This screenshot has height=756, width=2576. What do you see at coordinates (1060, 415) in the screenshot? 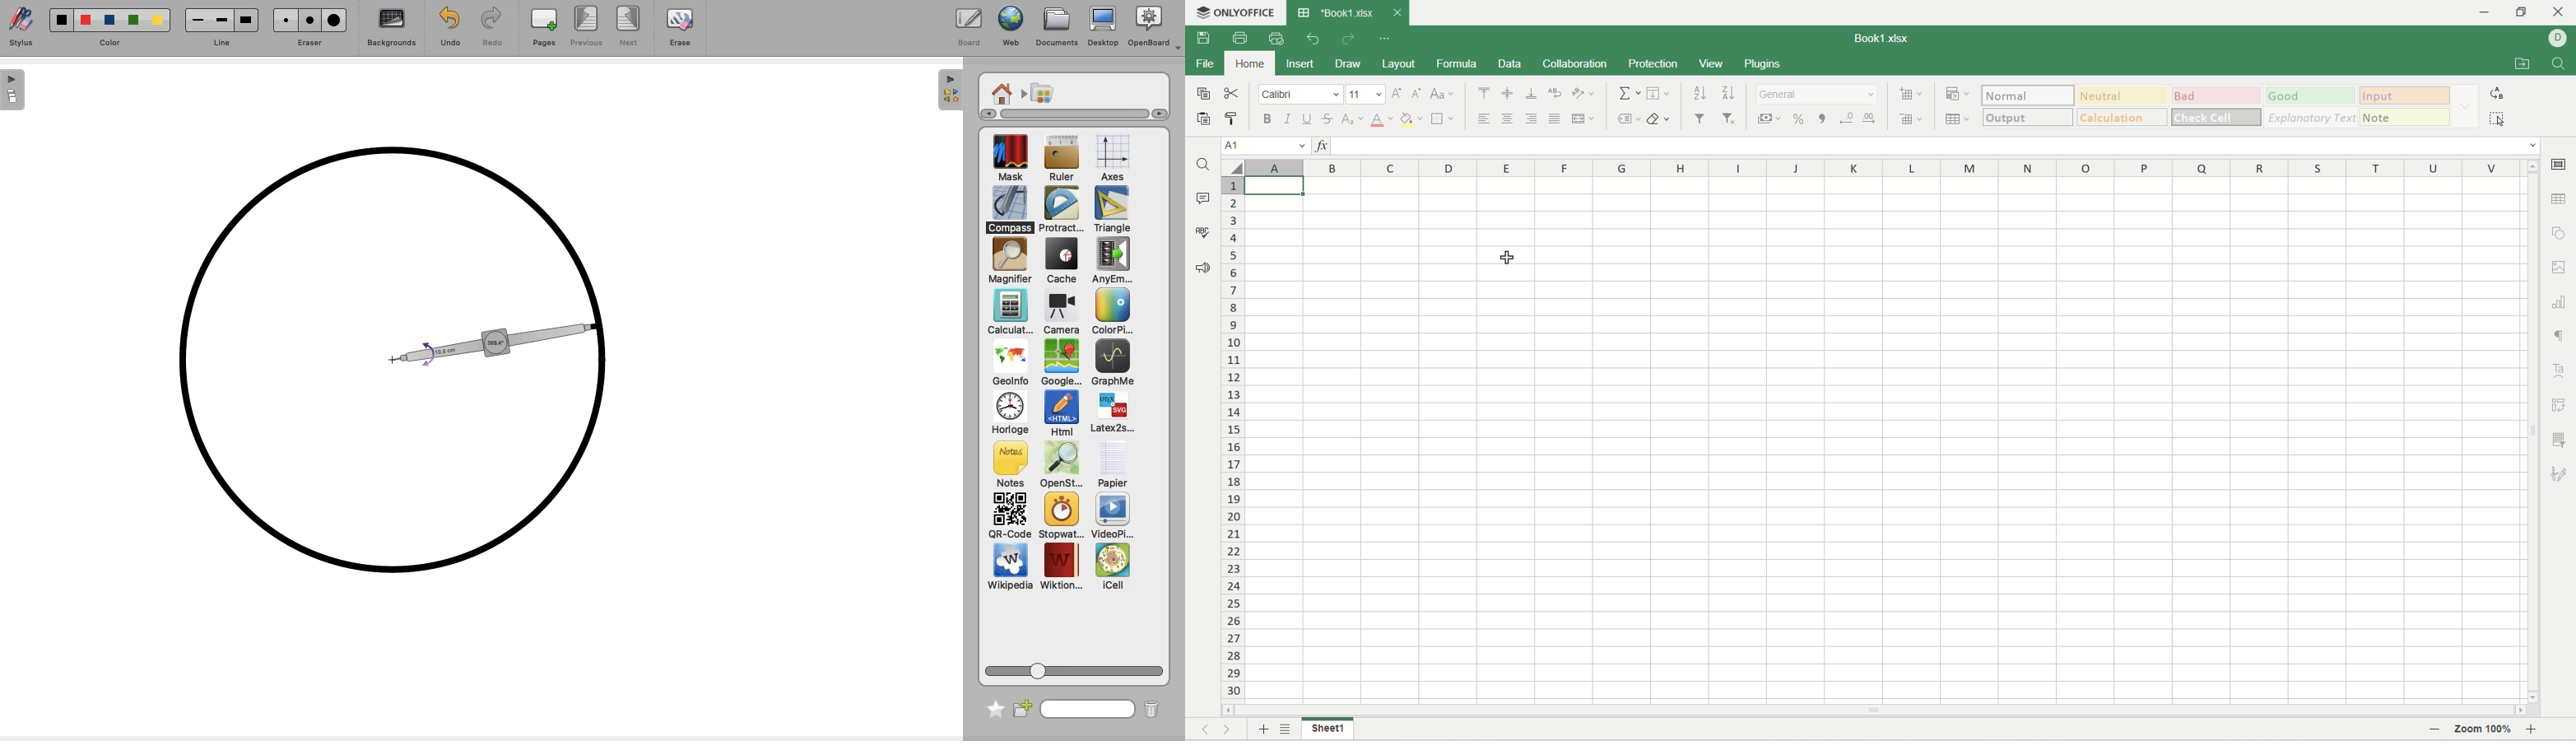
I see `Html` at bounding box center [1060, 415].